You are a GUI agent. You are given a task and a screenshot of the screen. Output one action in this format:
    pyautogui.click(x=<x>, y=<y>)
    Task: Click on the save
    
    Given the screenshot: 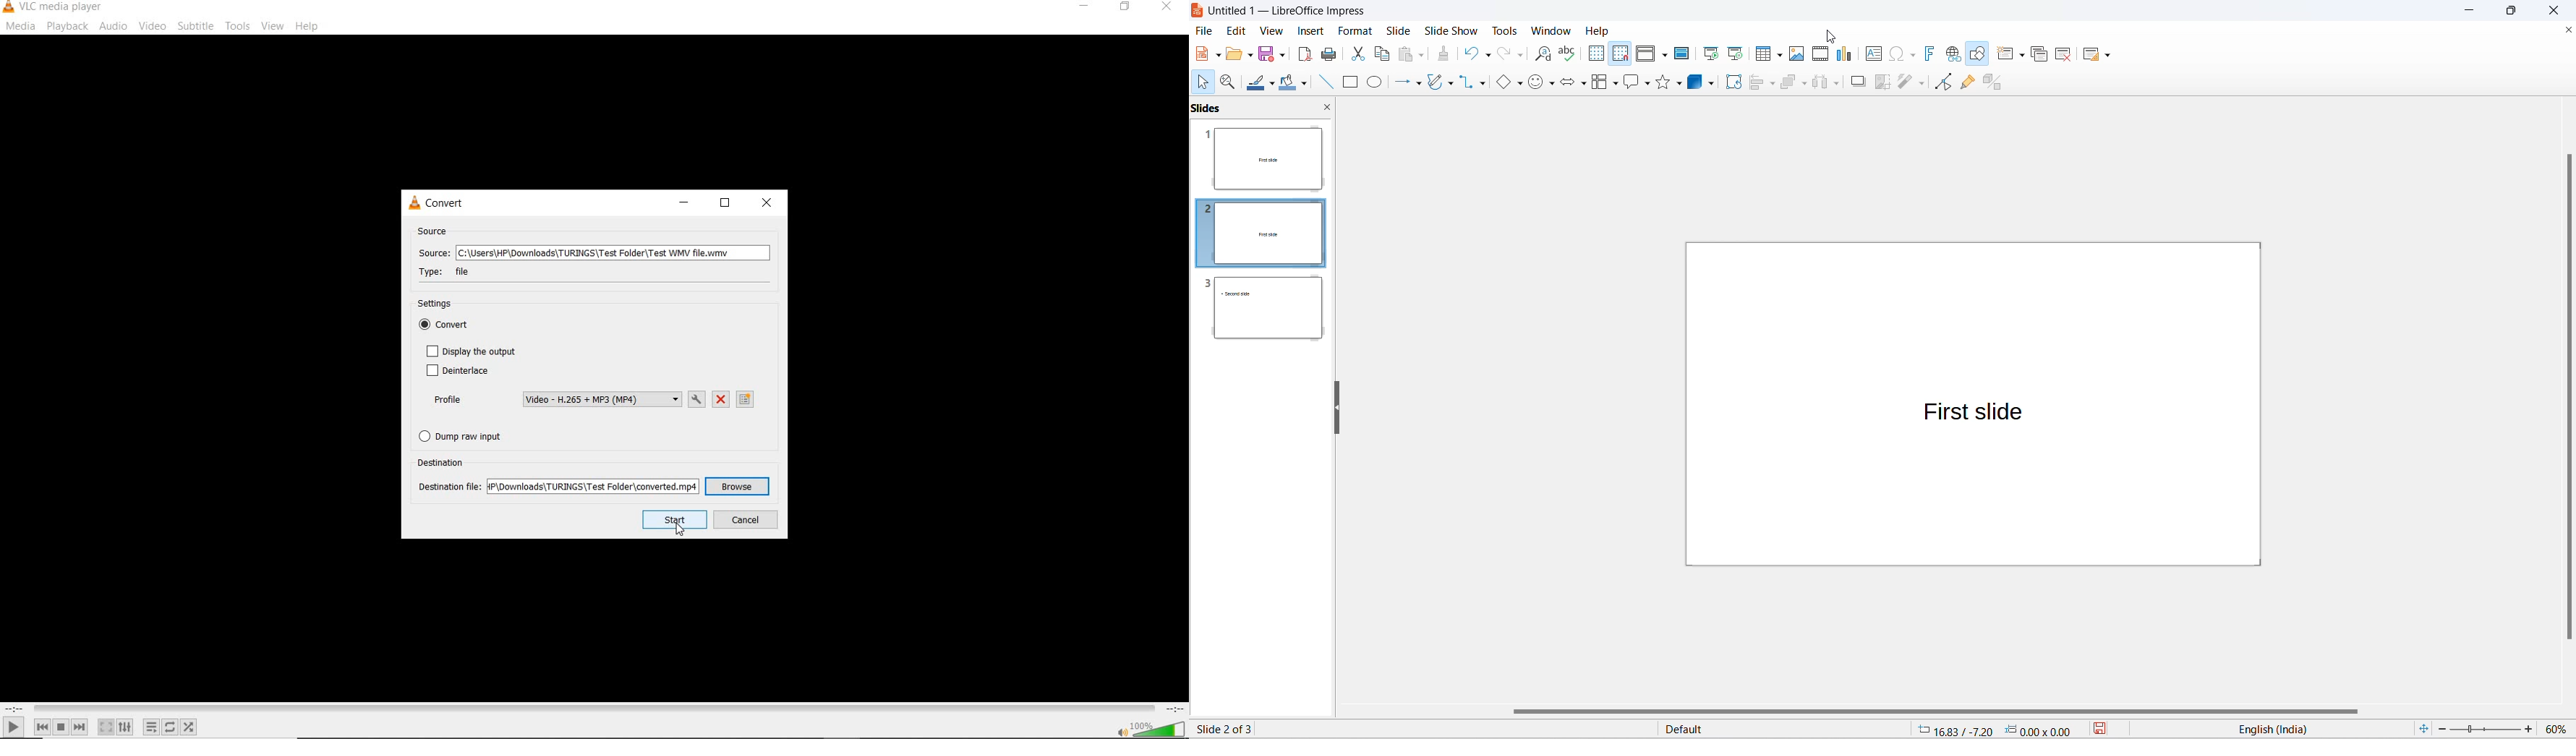 What is the action you would take?
    pyautogui.click(x=1268, y=54)
    